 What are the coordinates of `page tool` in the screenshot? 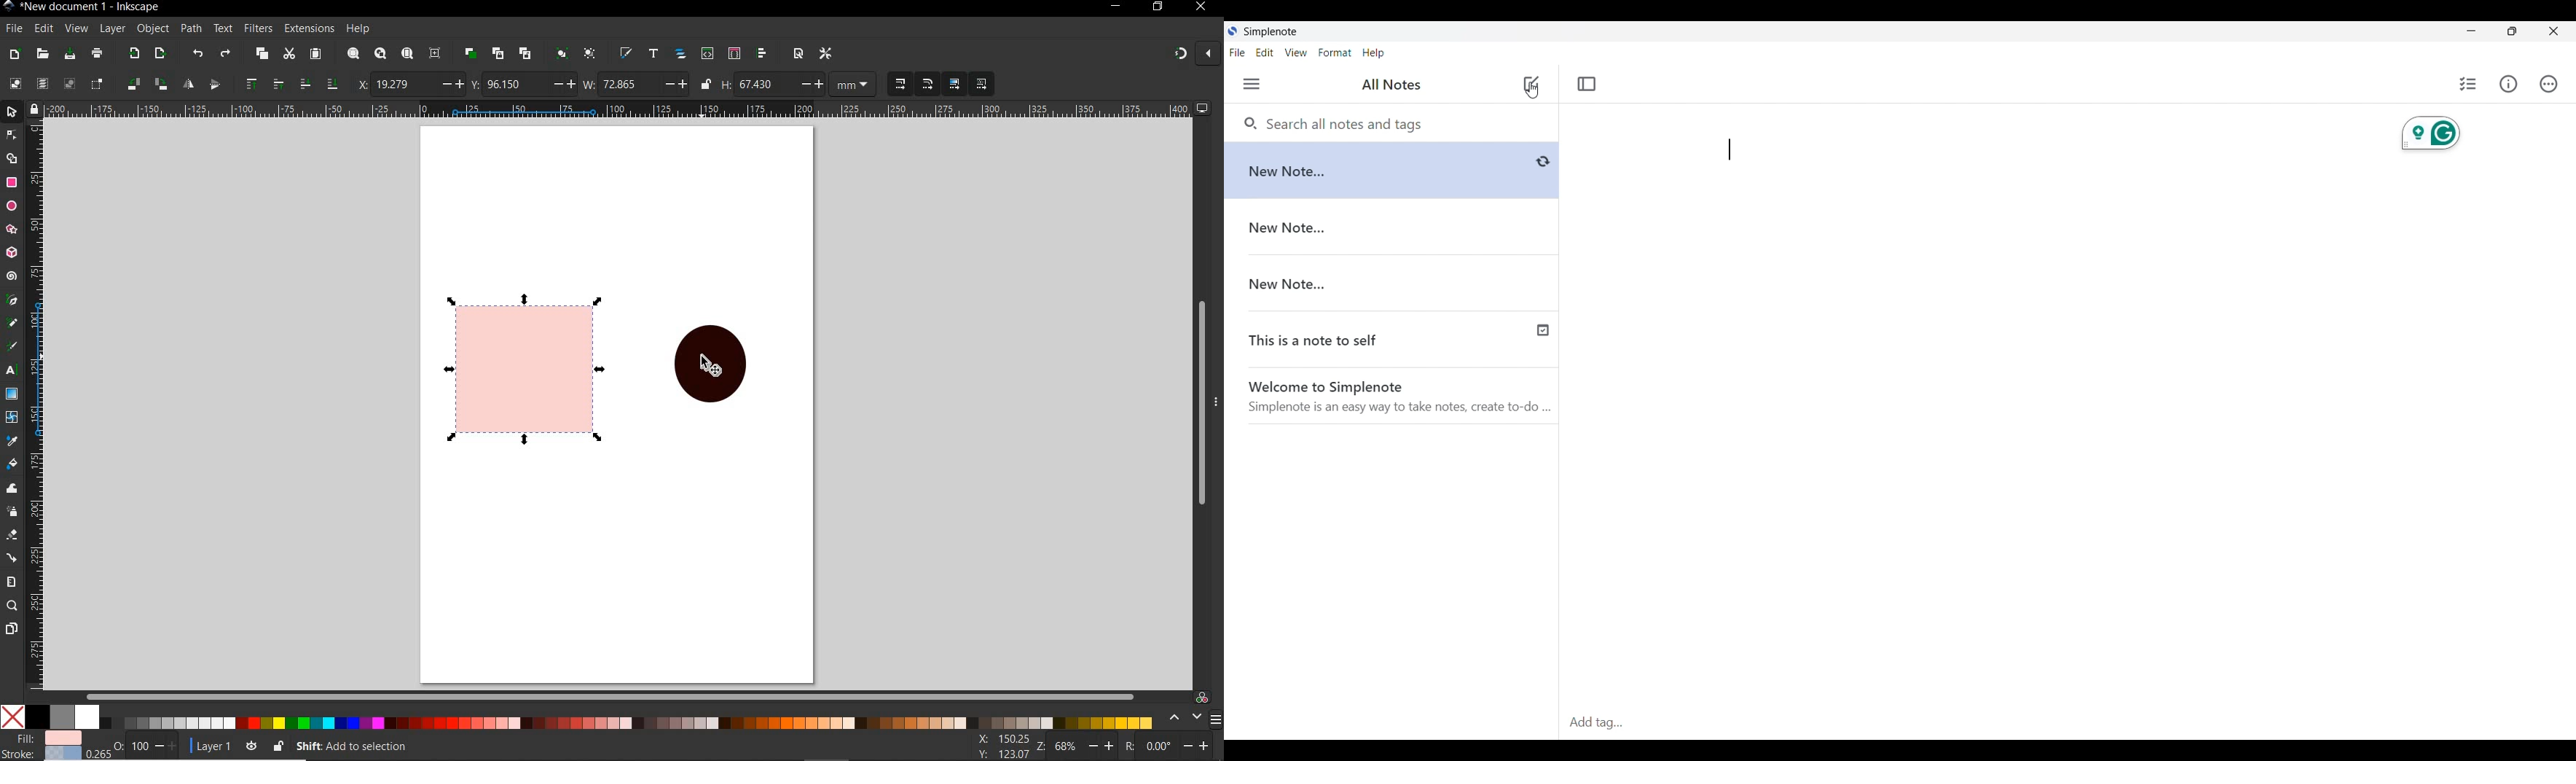 It's located at (11, 629).